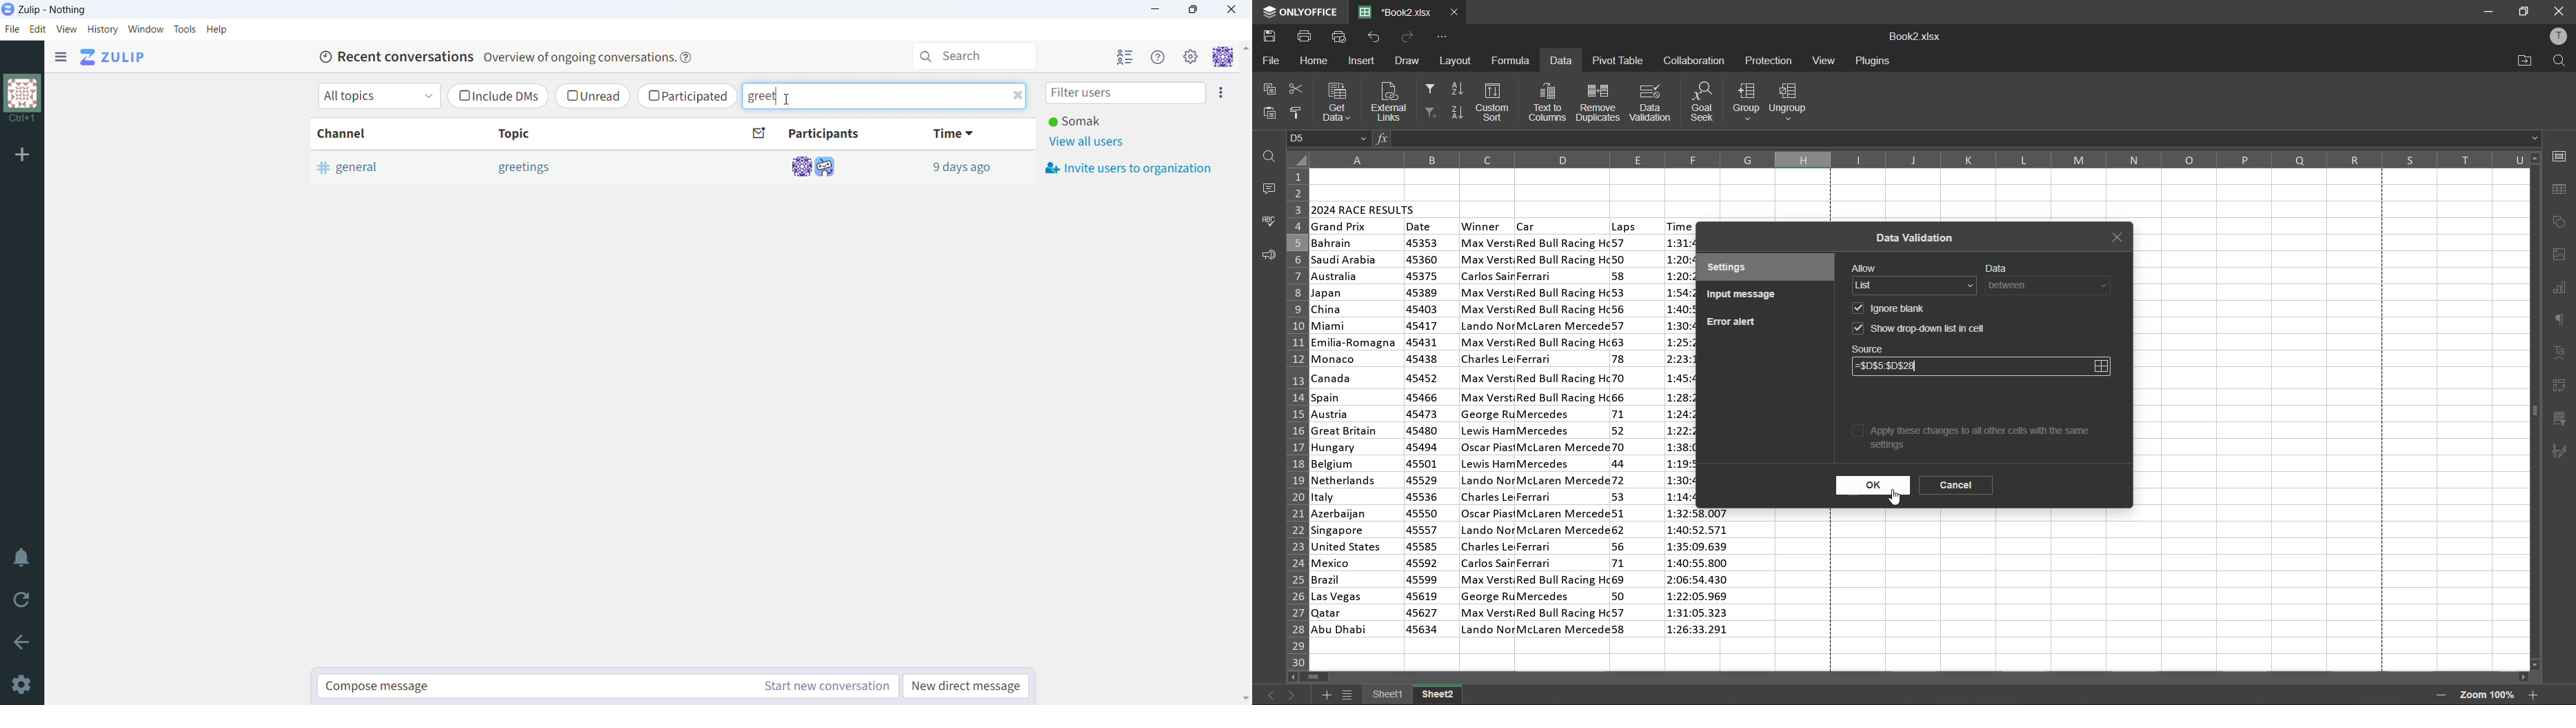 The height and width of the screenshot is (728, 2576). What do you see at coordinates (113, 57) in the screenshot?
I see `go to home view` at bounding box center [113, 57].